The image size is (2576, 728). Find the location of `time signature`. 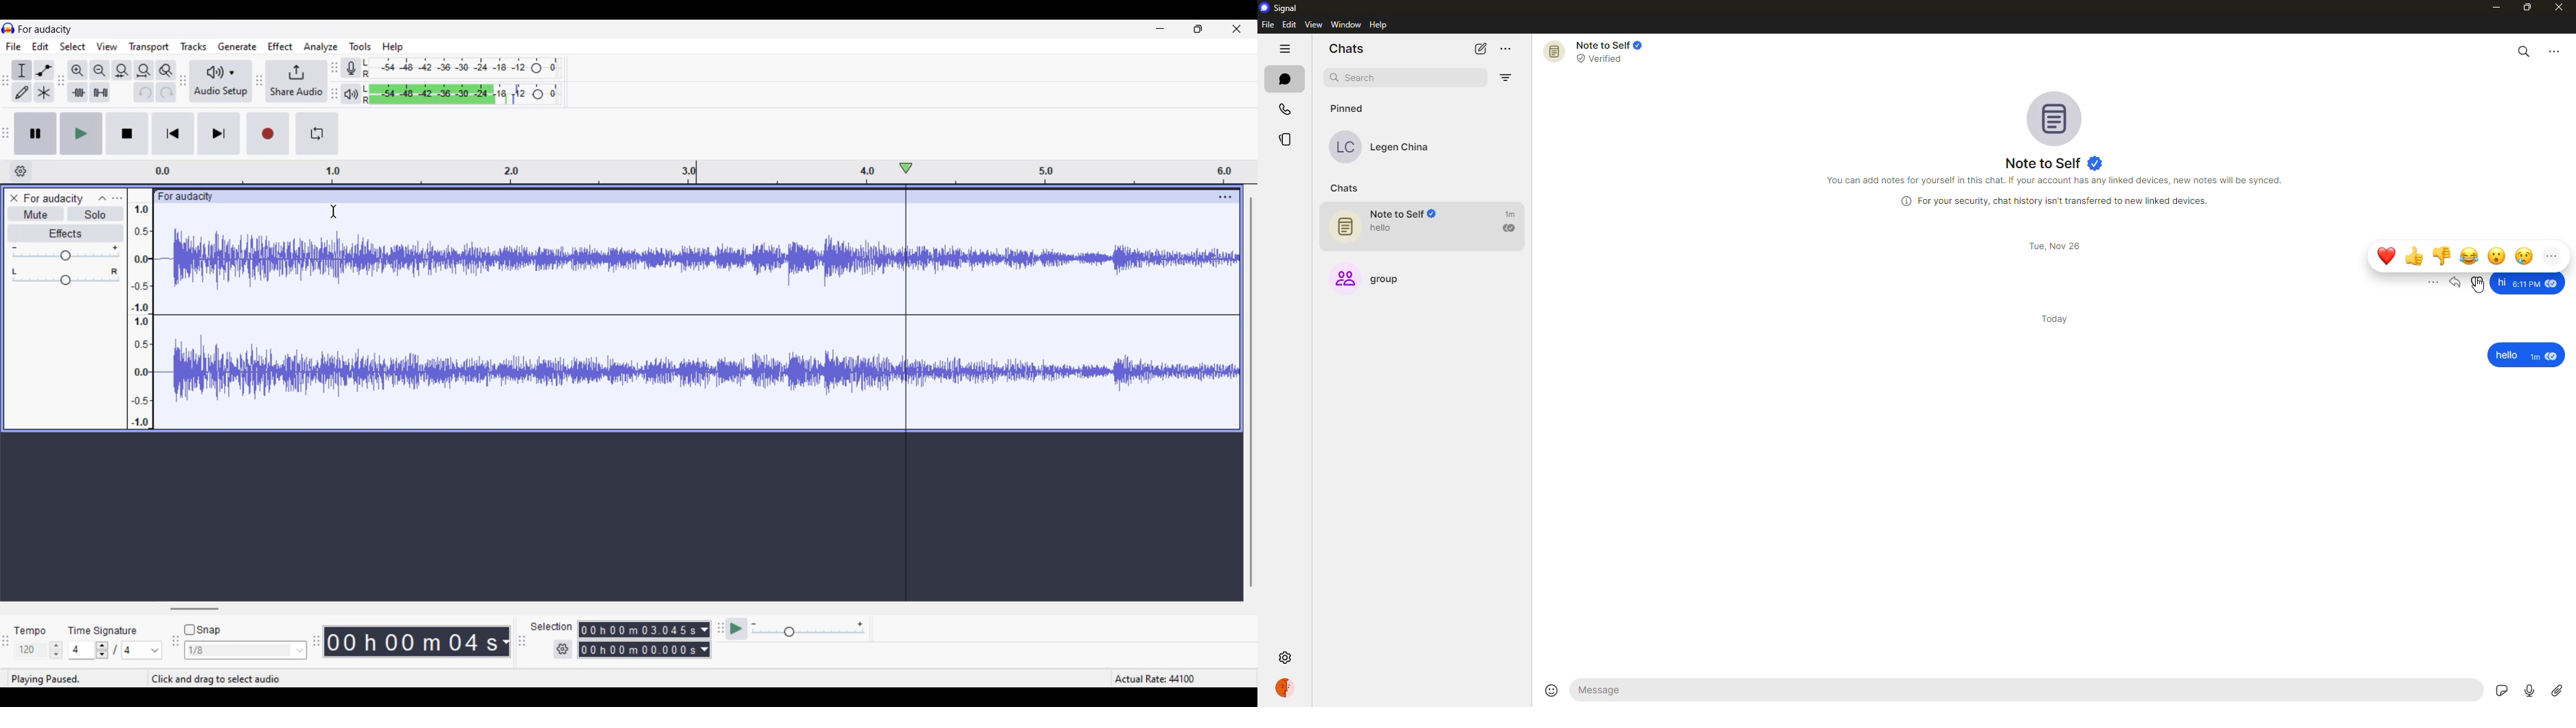

time signature is located at coordinates (103, 630).